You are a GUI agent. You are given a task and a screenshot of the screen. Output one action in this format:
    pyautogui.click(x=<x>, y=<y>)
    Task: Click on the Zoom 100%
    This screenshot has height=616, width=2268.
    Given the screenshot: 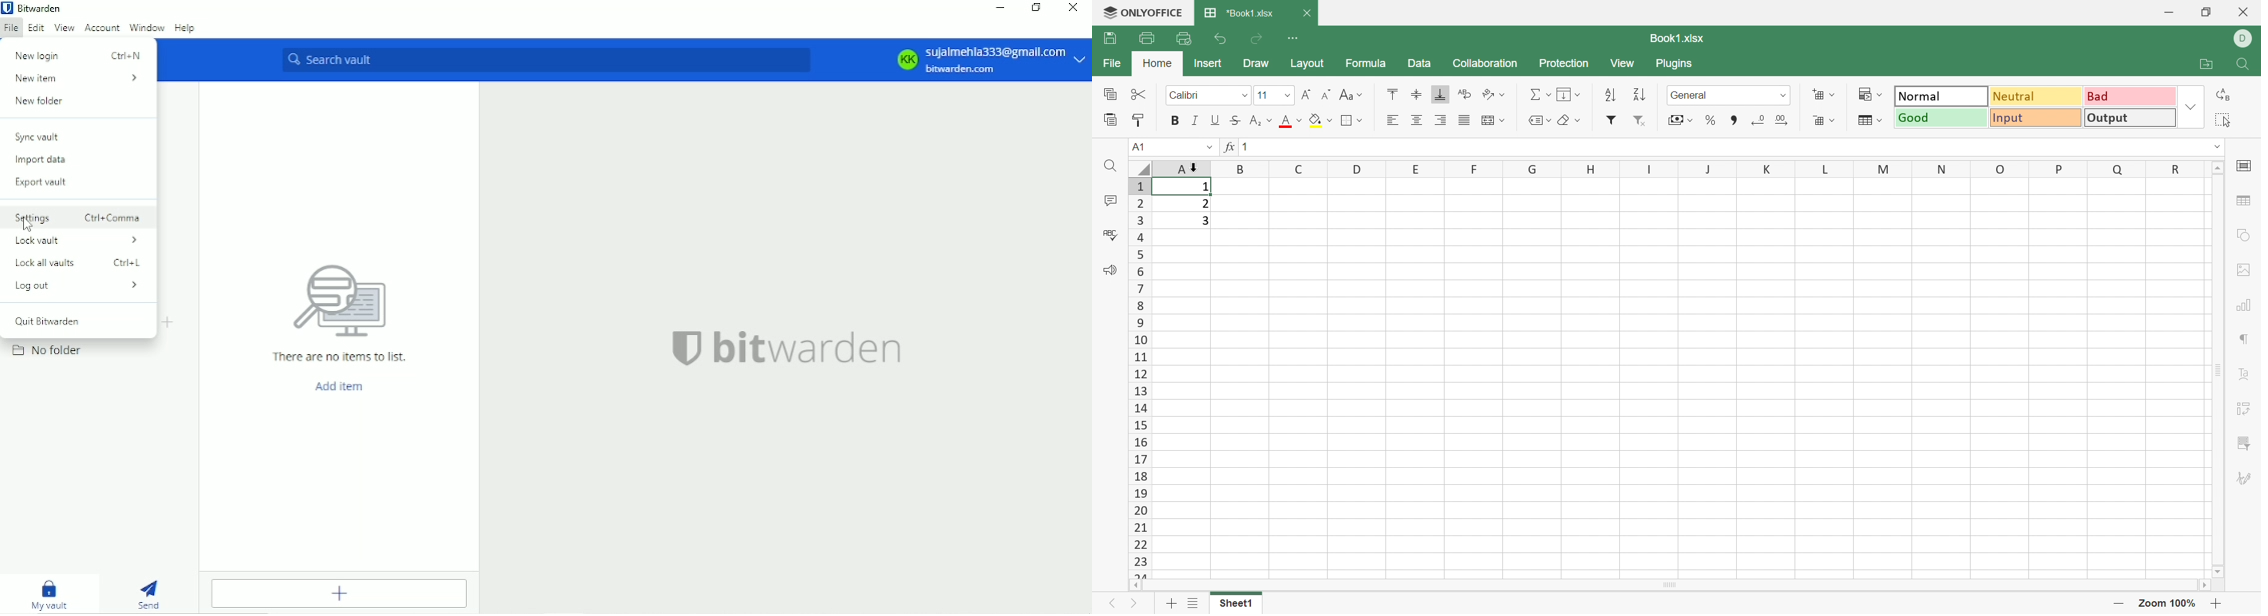 What is the action you would take?
    pyautogui.click(x=2166, y=605)
    